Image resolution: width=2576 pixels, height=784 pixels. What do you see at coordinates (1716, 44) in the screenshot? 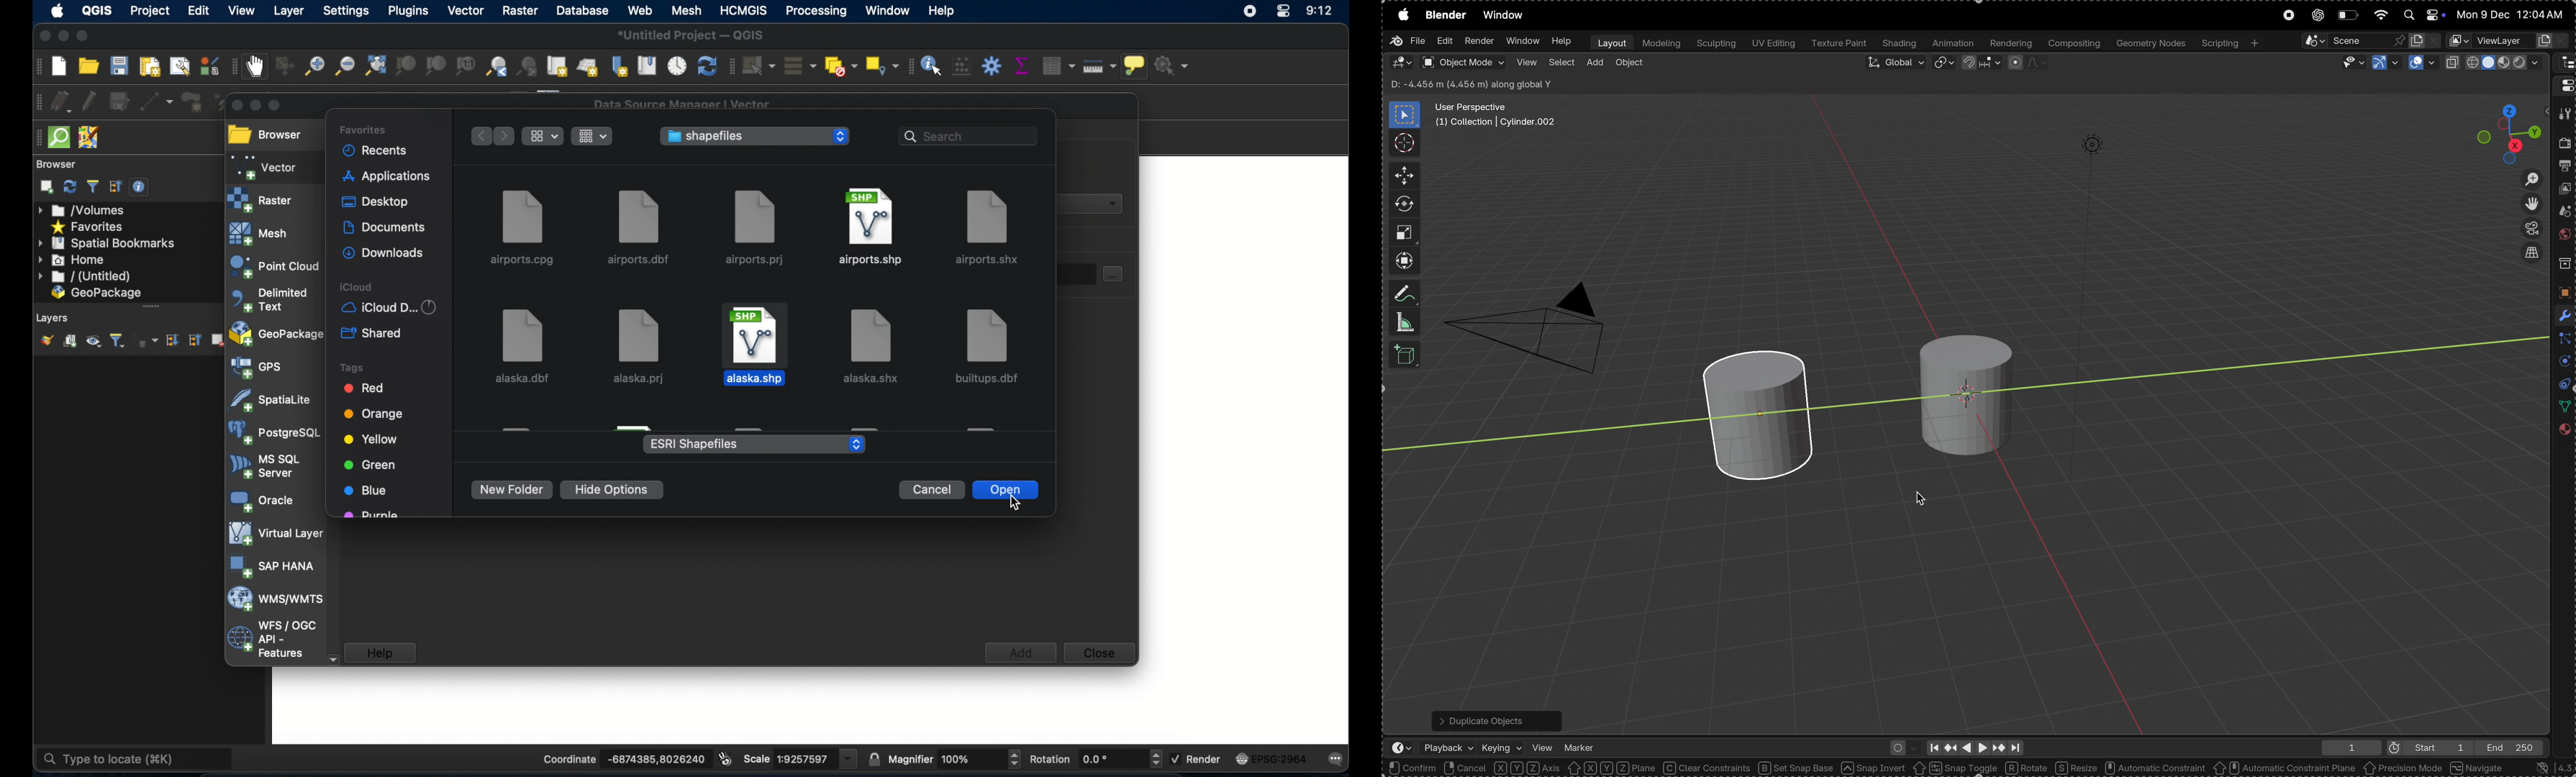
I see `Sculptiing` at bounding box center [1716, 44].